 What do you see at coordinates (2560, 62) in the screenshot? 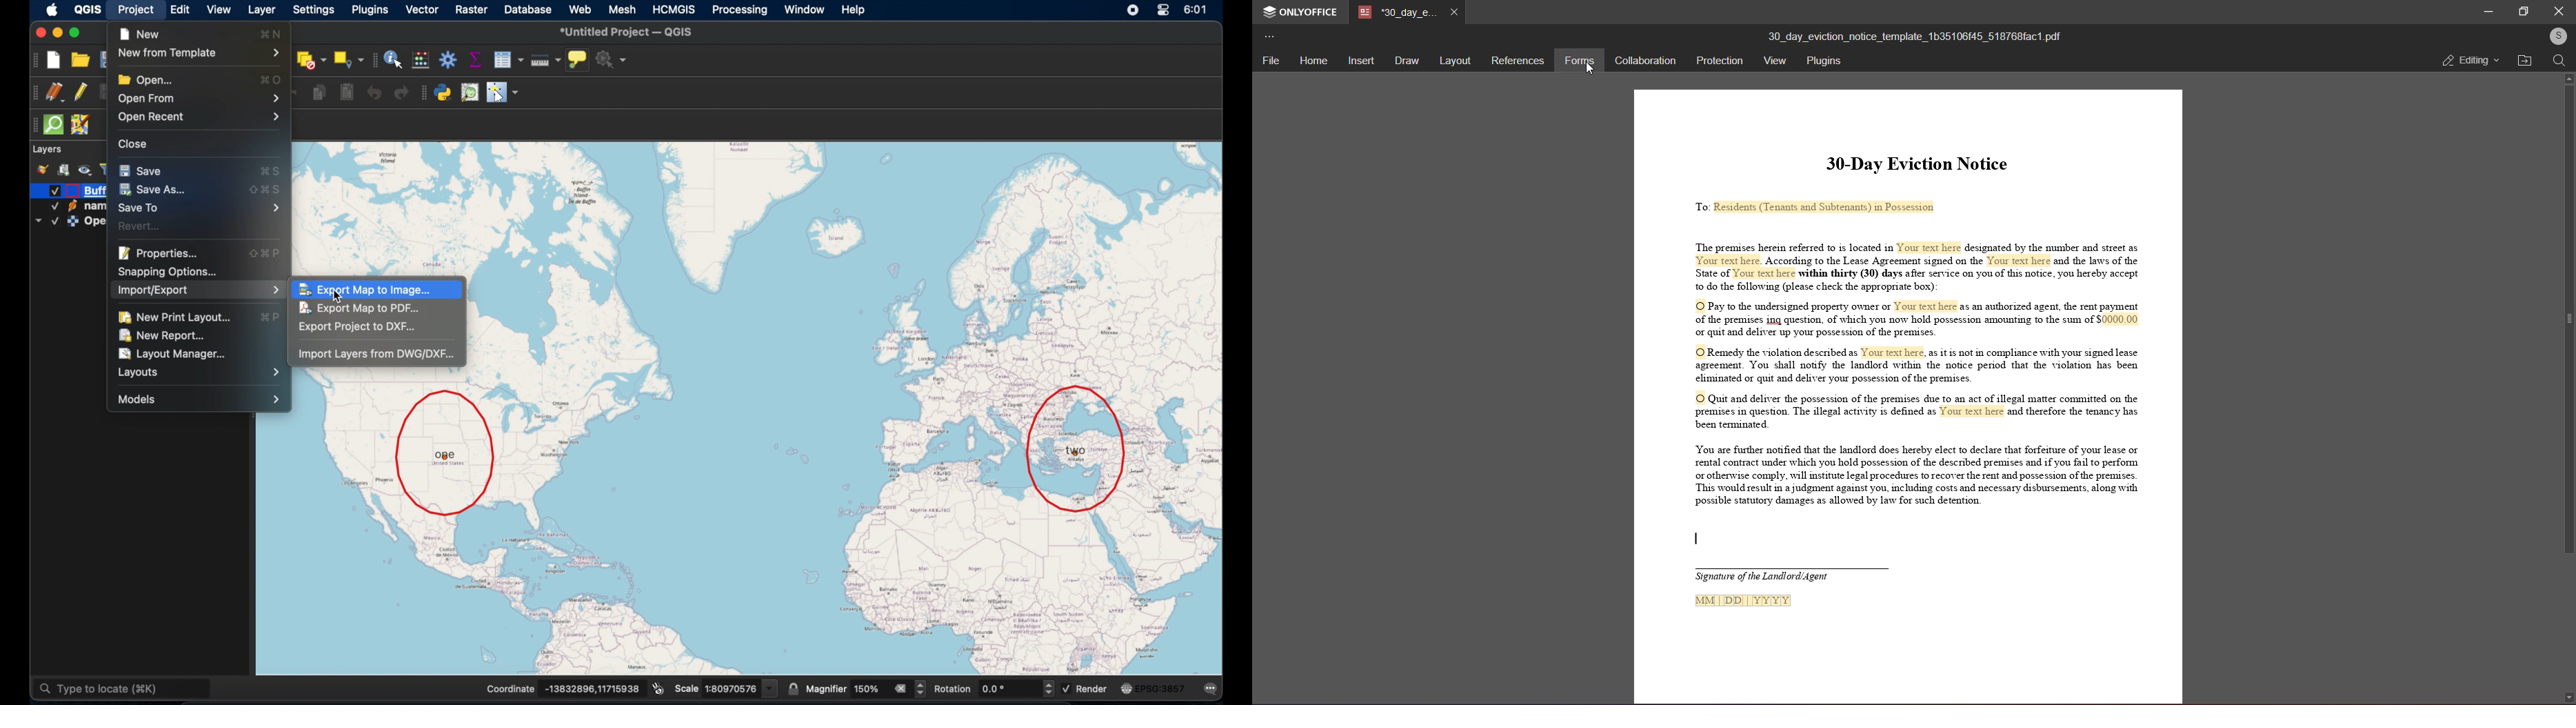
I see `search` at bounding box center [2560, 62].